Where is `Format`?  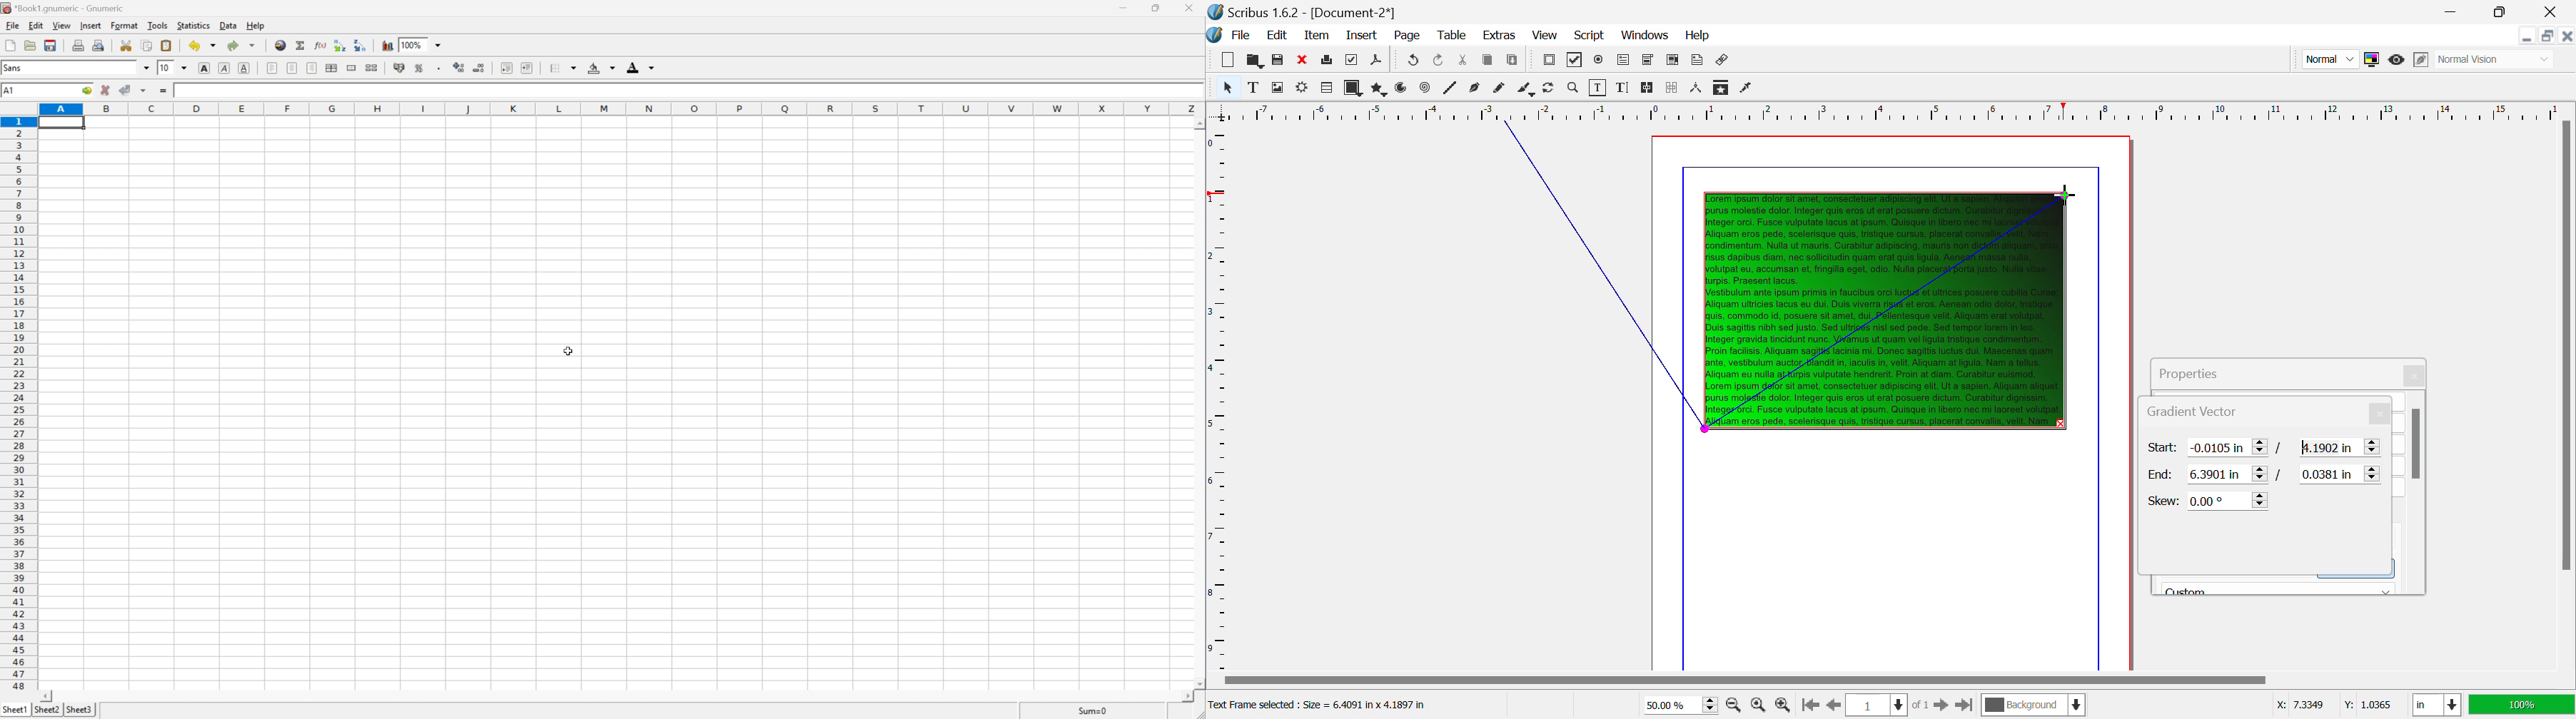
Format is located at coordinates (124, 25).